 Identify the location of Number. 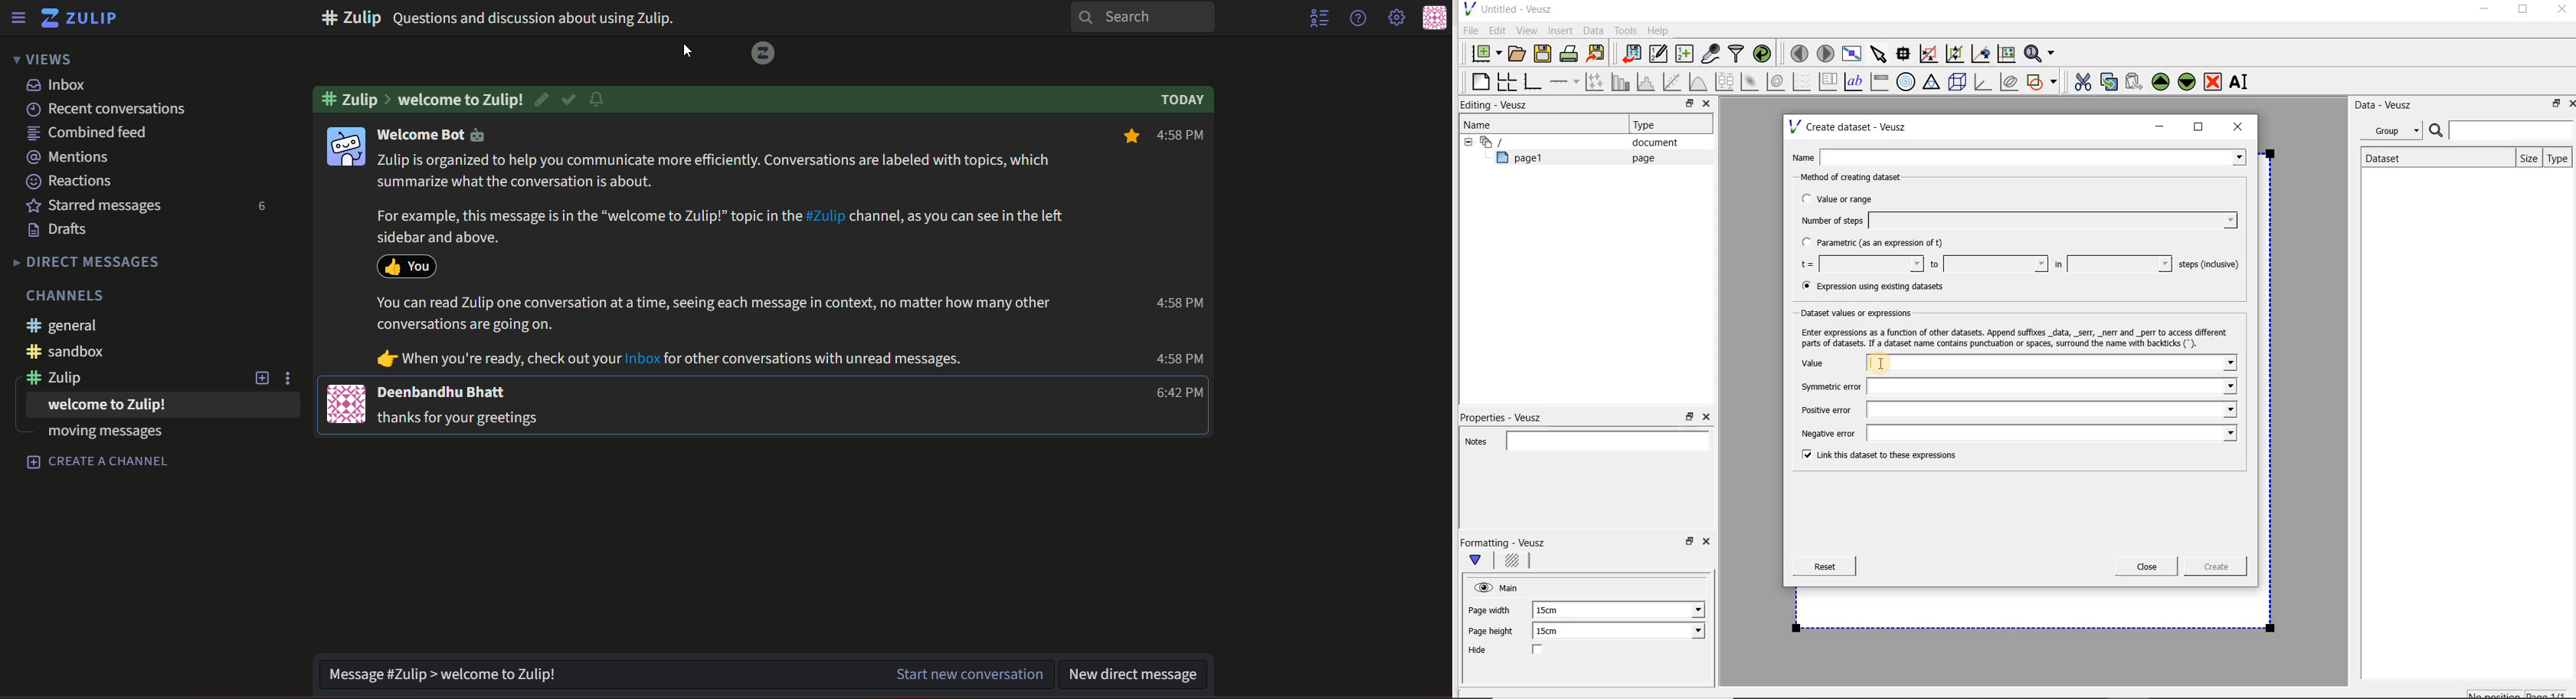
(259, 207).